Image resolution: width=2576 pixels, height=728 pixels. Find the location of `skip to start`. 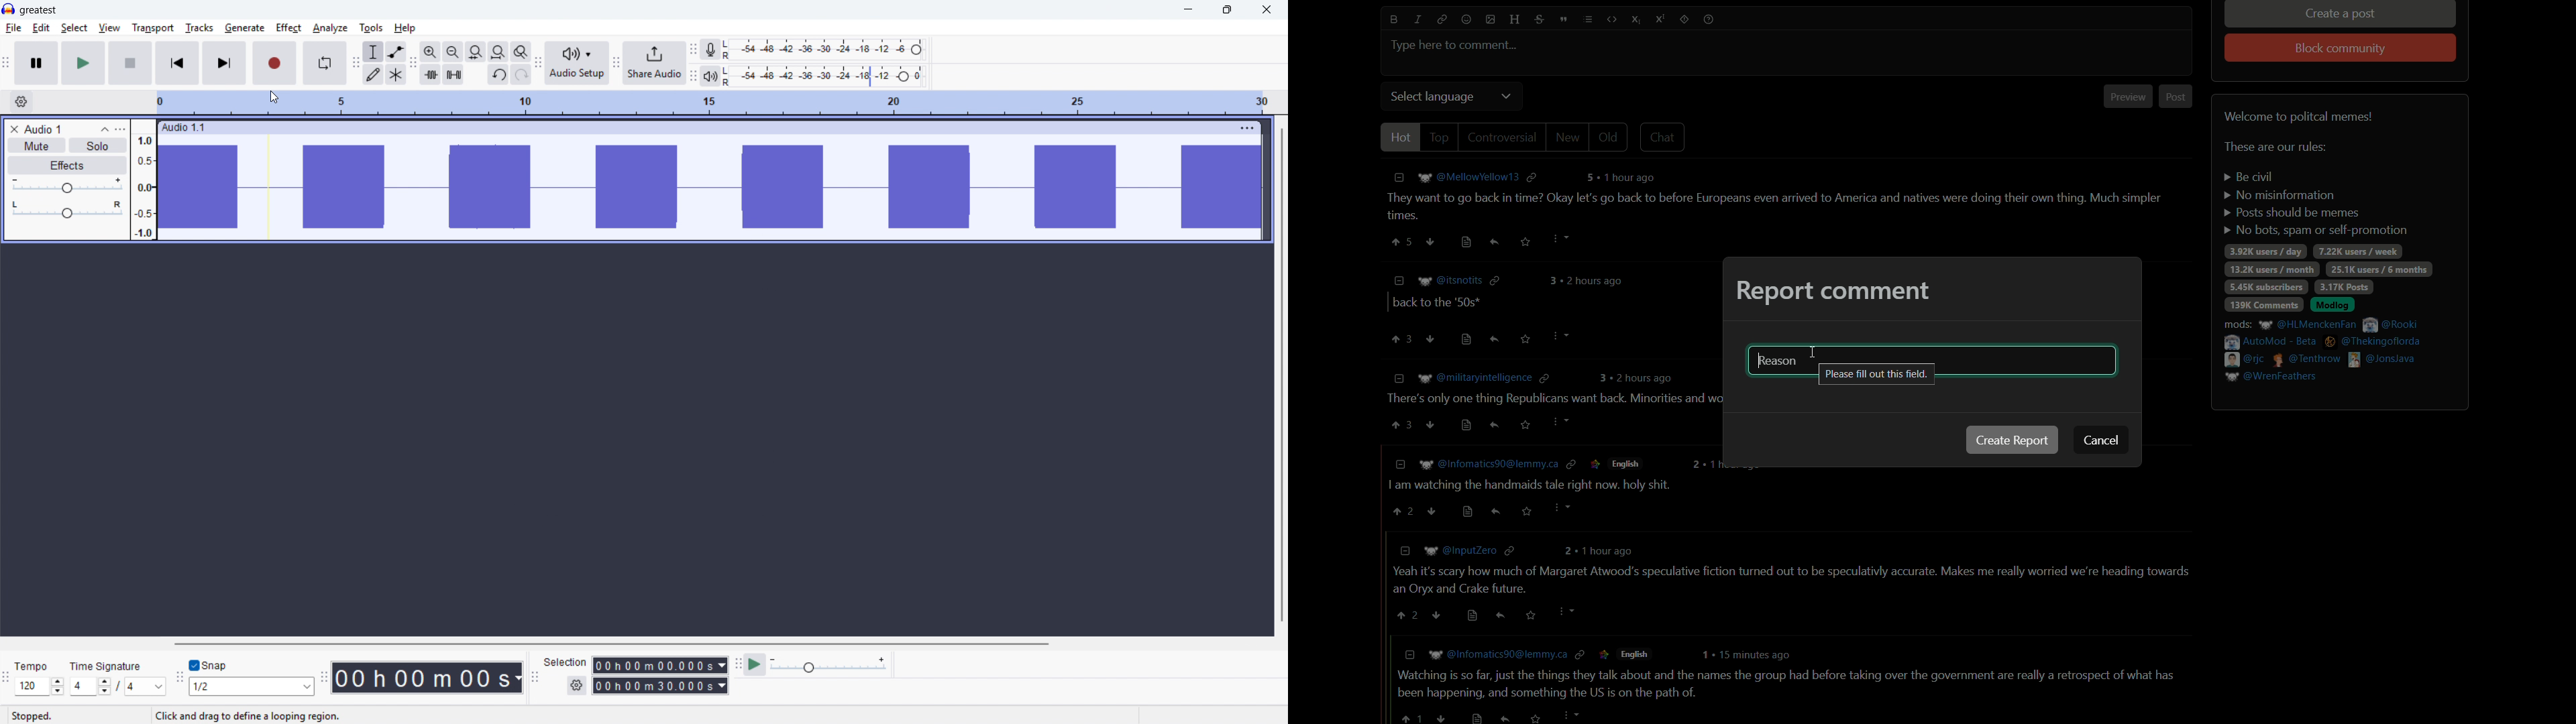

skip to start is located at coordinates (178, 62).